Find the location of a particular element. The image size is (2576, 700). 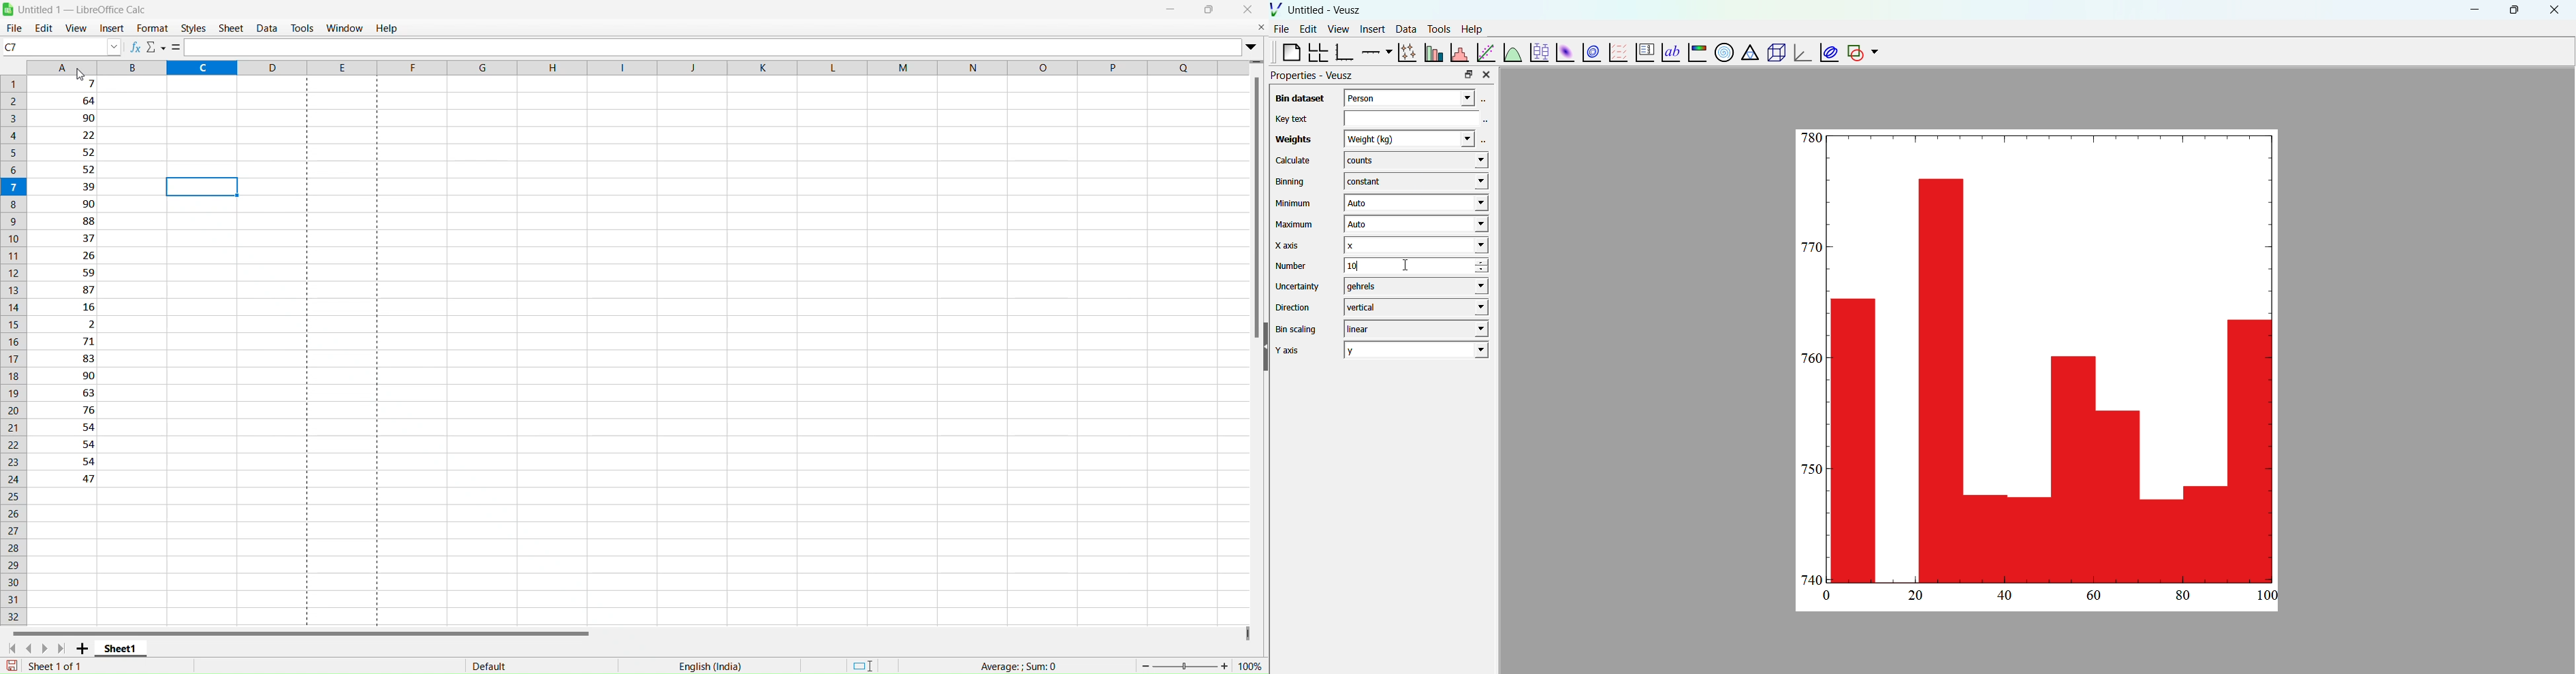

Styles is located at coordinates (194, 28).